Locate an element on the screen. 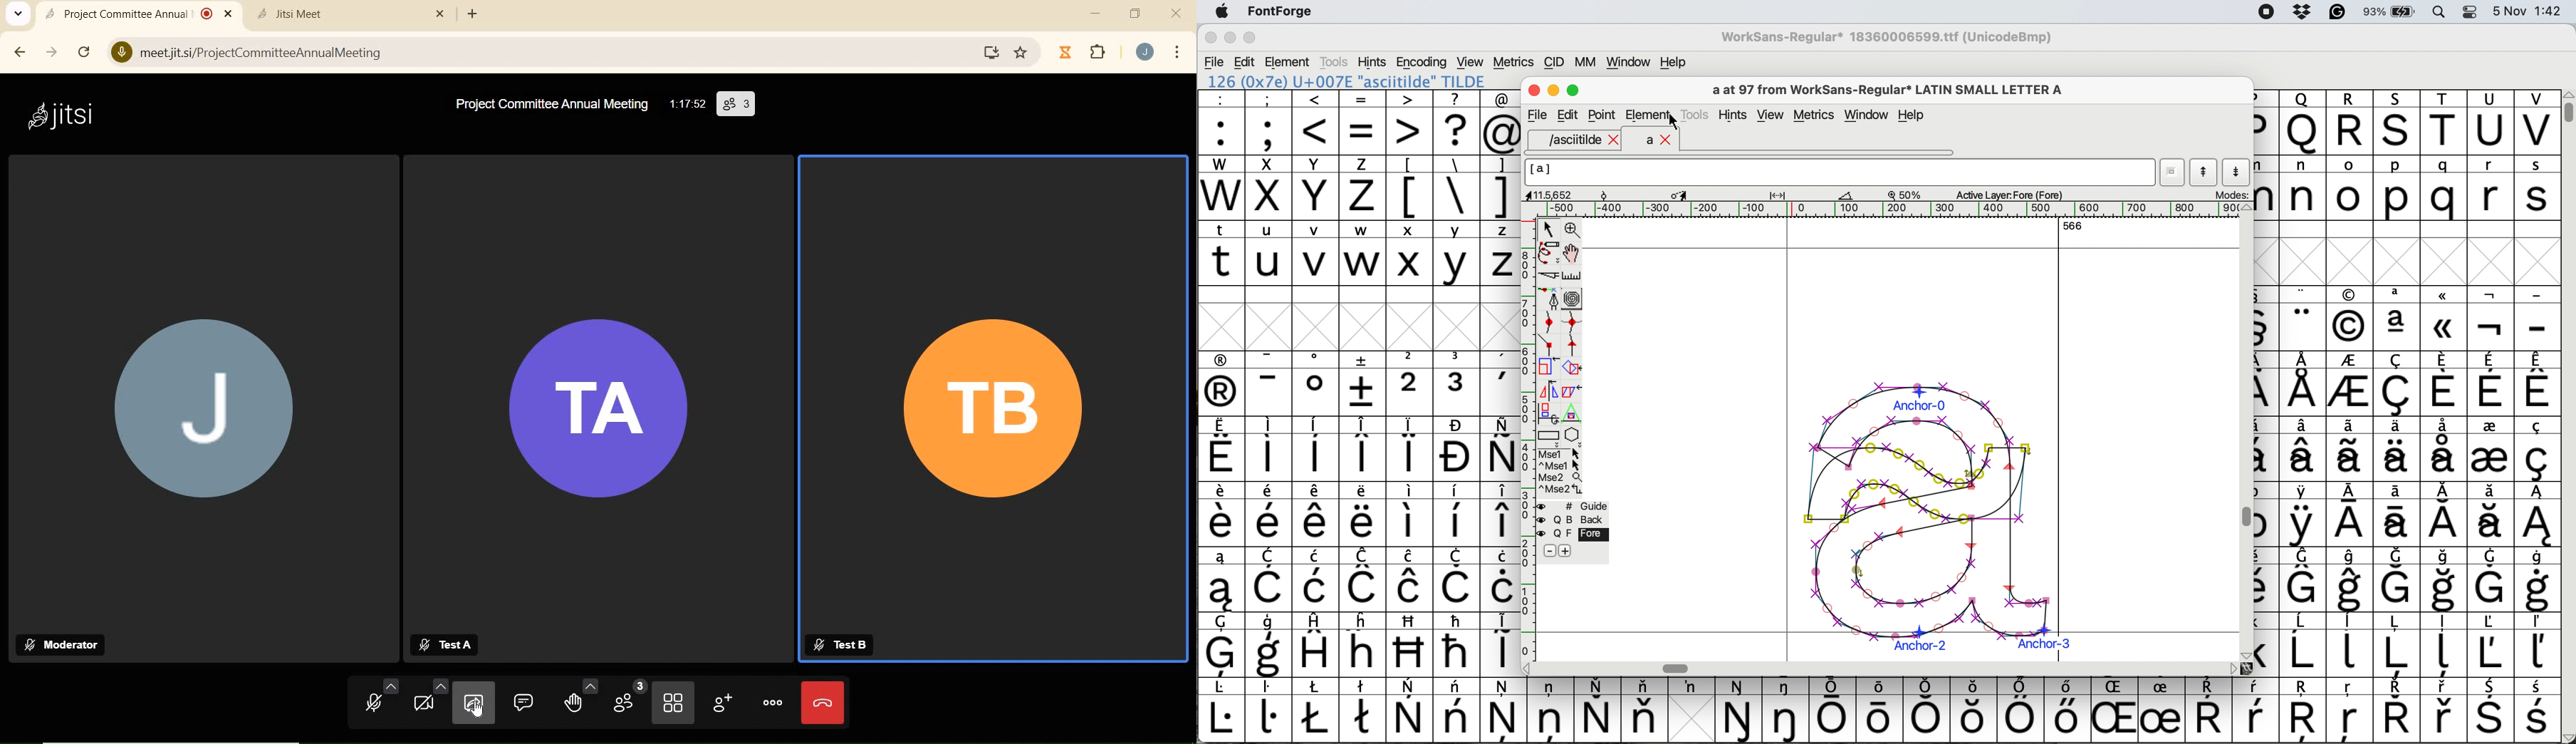  file is located at coordinates (1215, 62).